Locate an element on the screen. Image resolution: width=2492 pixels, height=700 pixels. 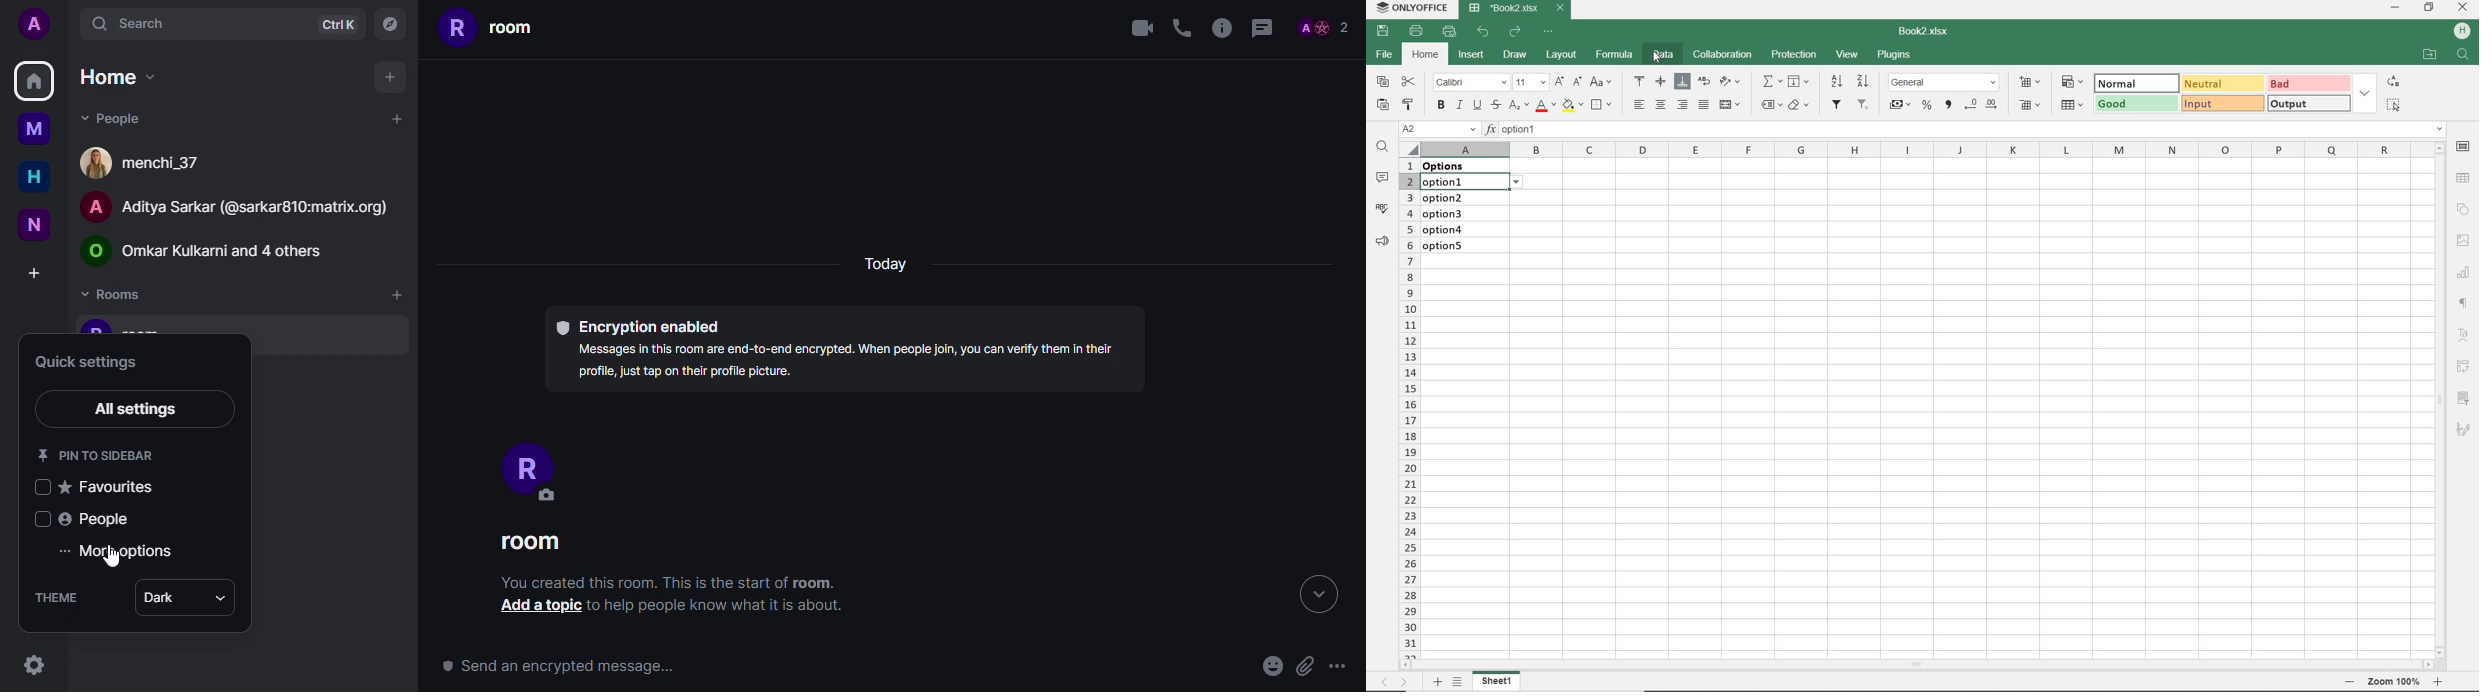
UNDERLINE is located at coordinates (1477, 105).